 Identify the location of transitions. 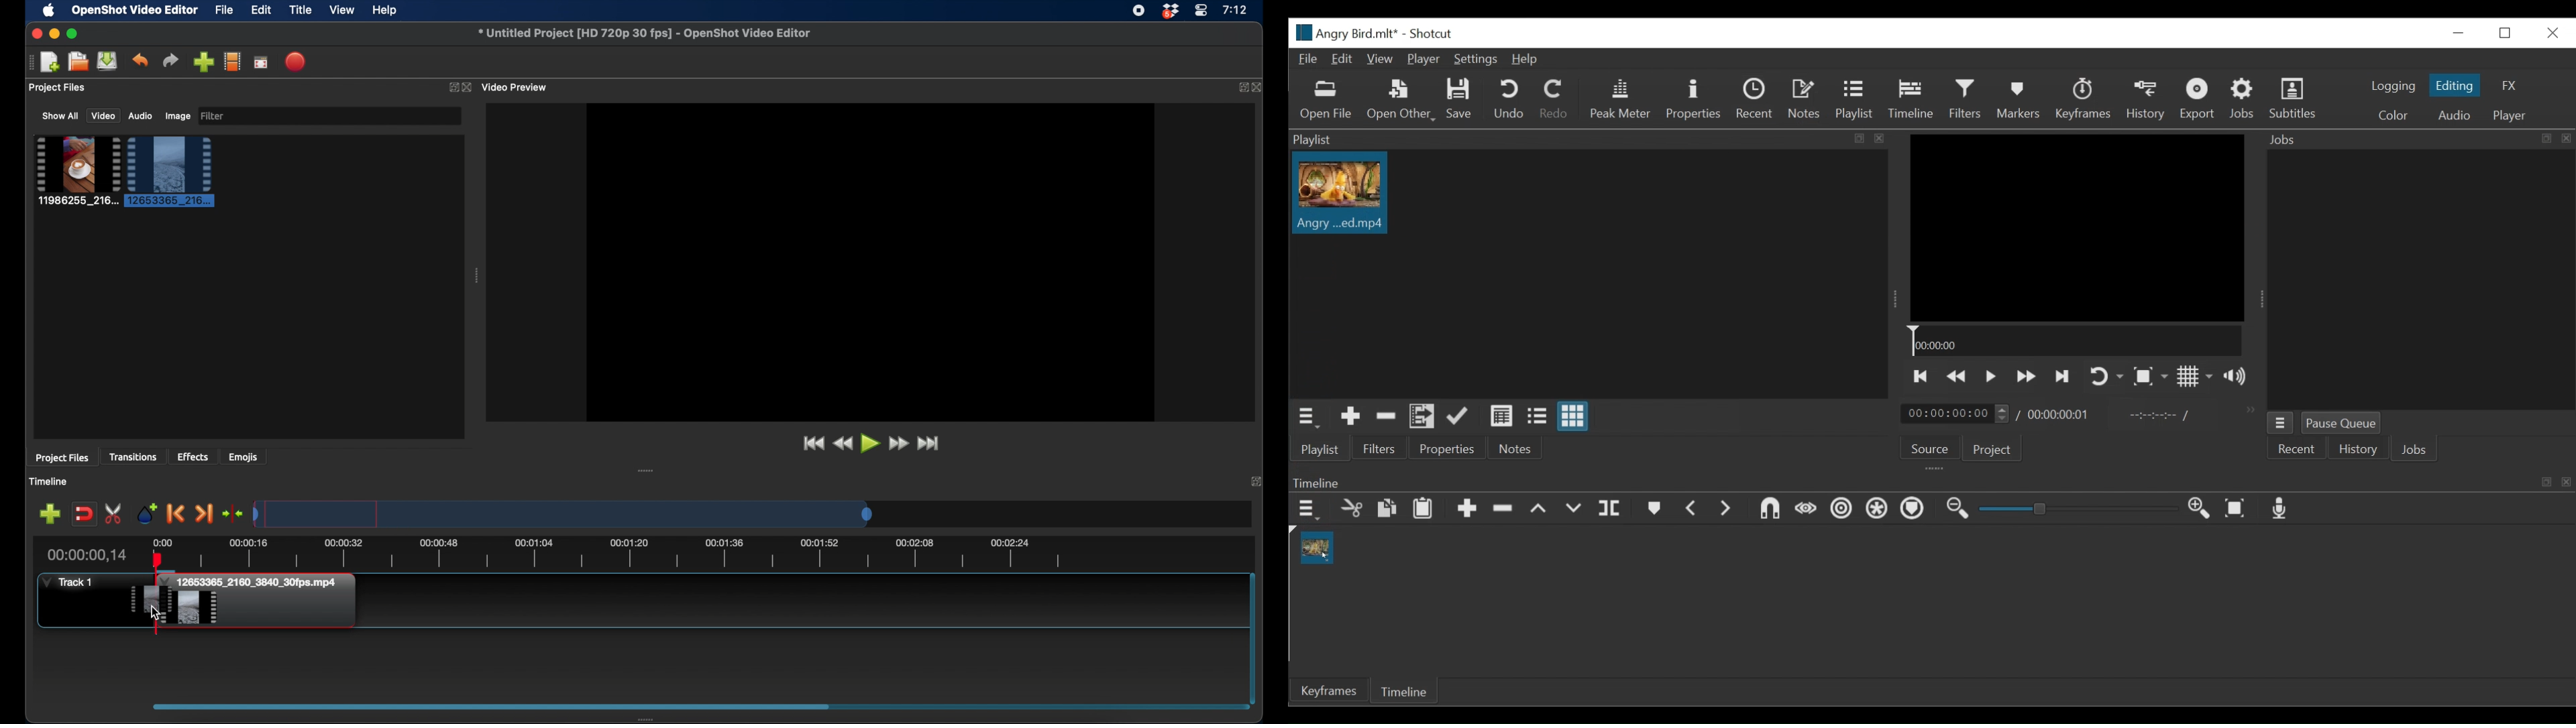
(133, 457).